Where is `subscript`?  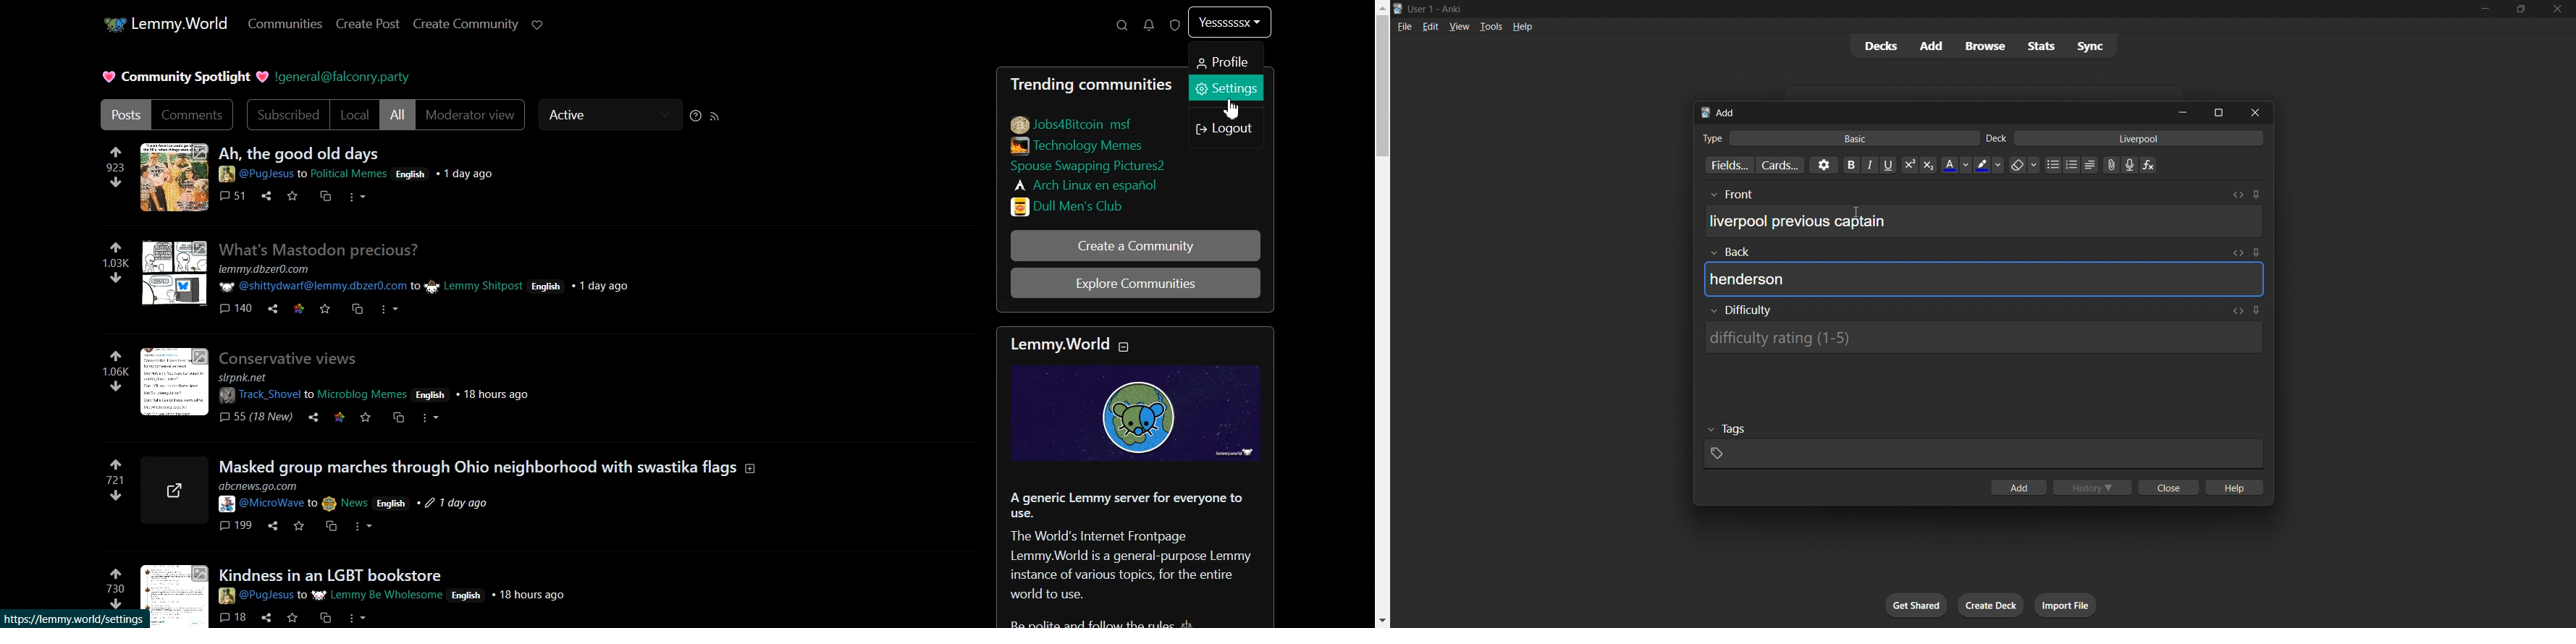 subscript is located at coordinates (1927, 164).